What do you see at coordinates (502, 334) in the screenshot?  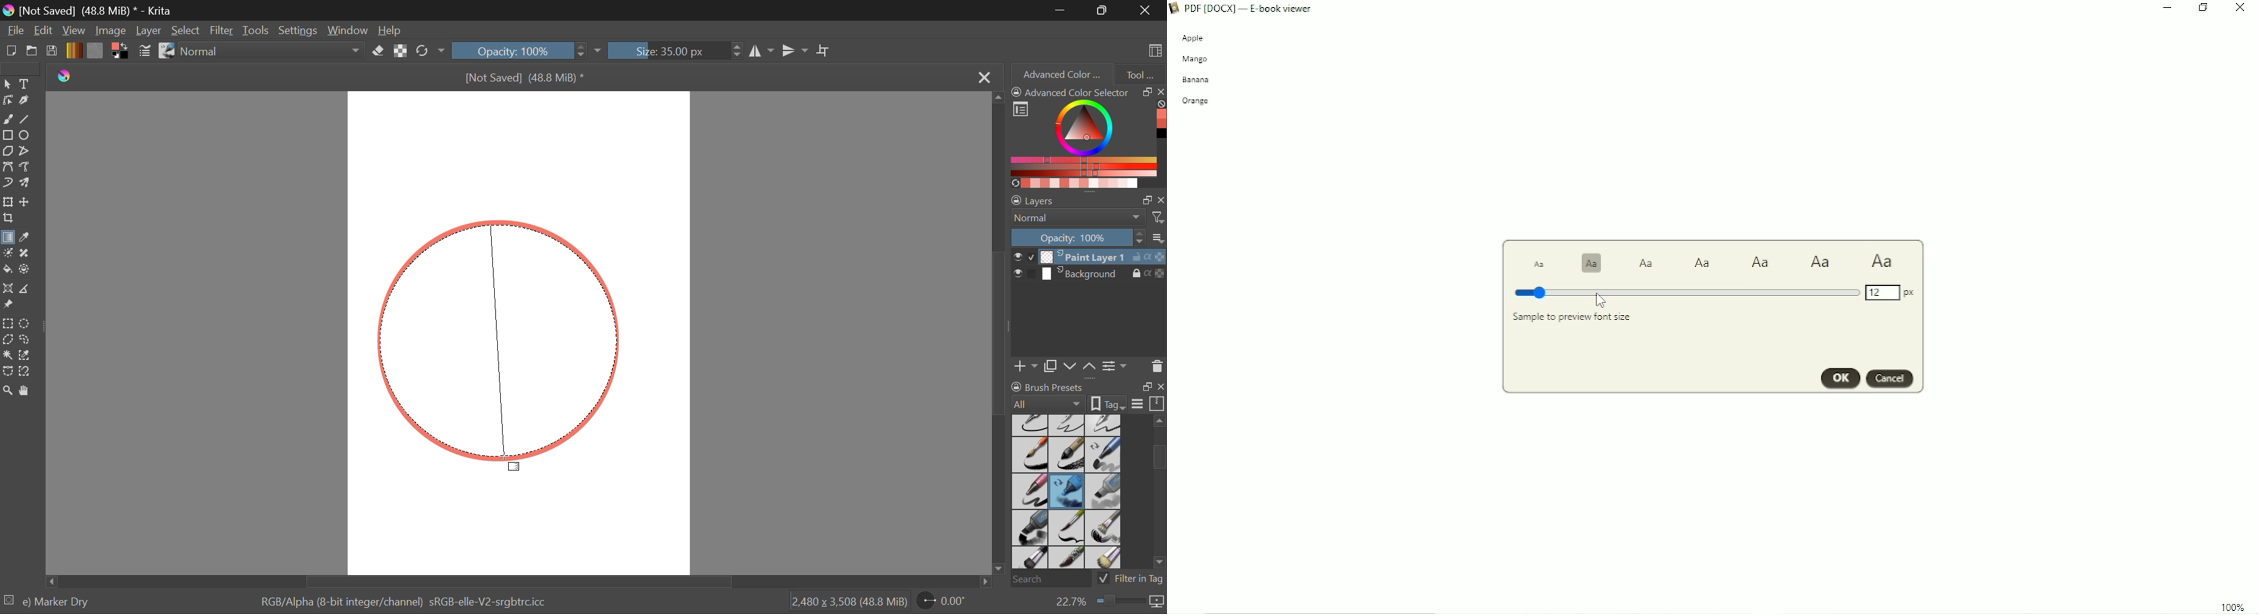 I see `Gradient Fill Line` at bounding box center [502, 334].